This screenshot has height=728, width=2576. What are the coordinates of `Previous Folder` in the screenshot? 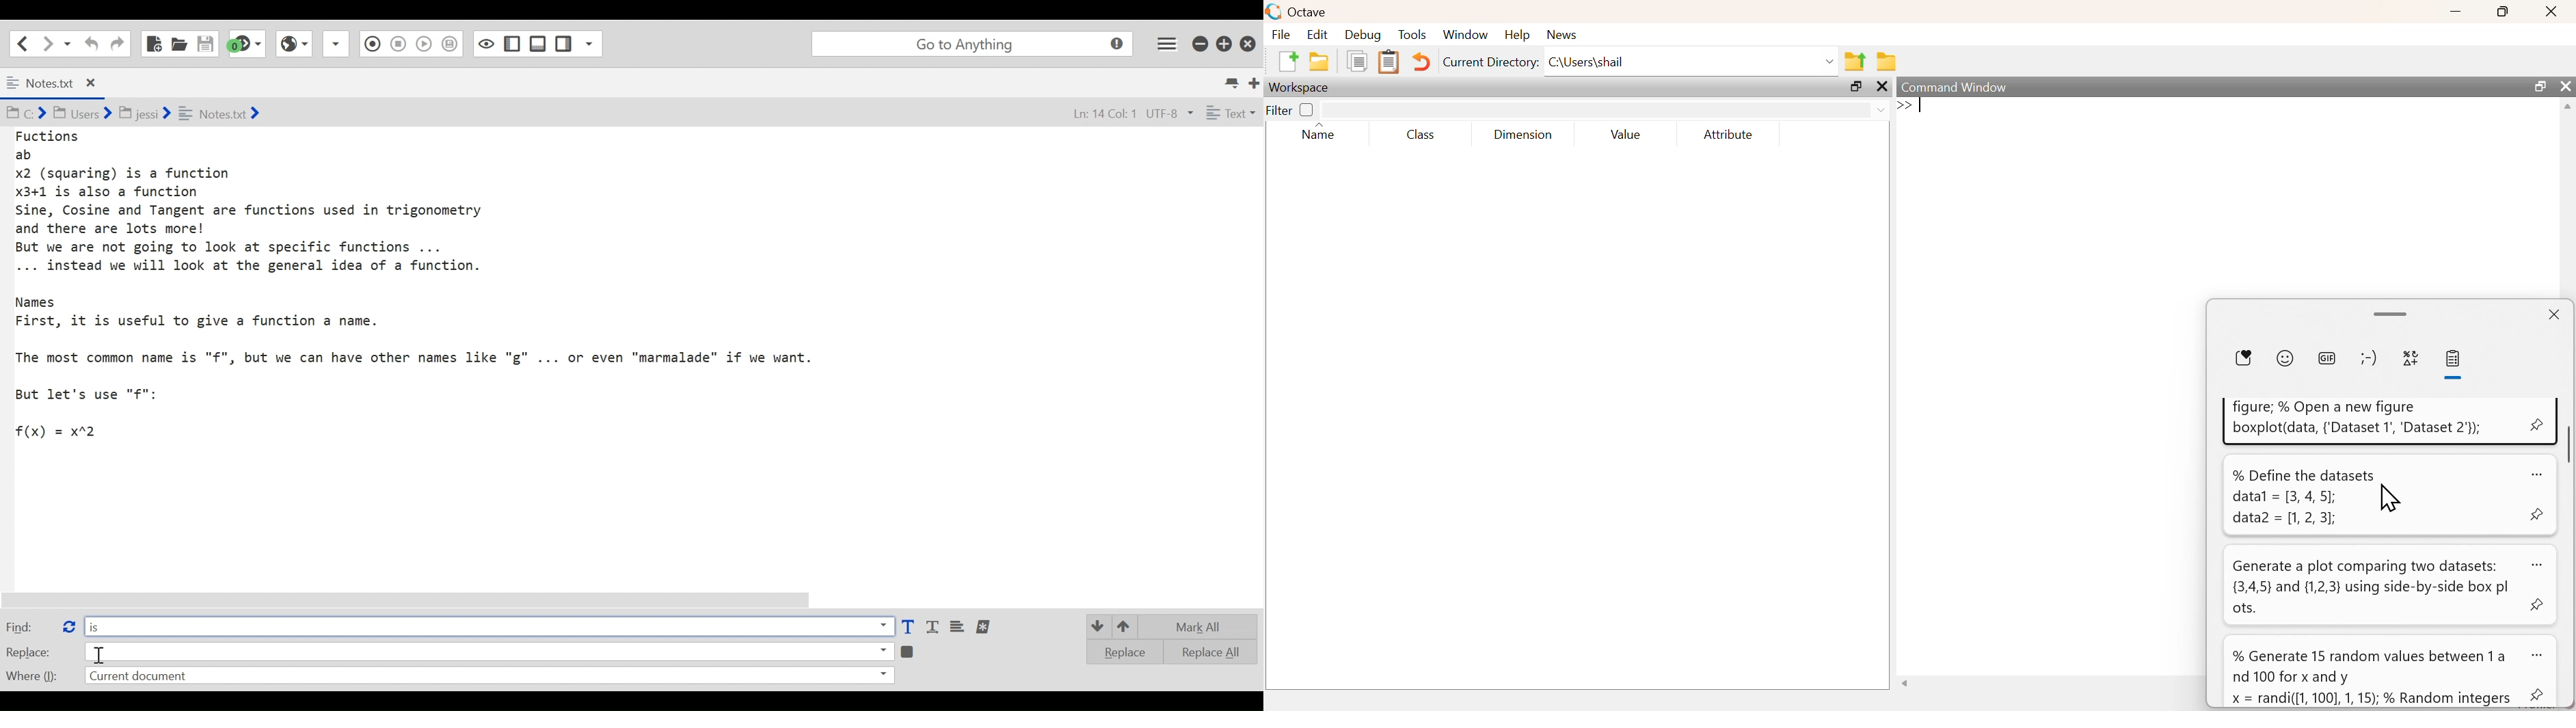 It's located at (1856, 62).